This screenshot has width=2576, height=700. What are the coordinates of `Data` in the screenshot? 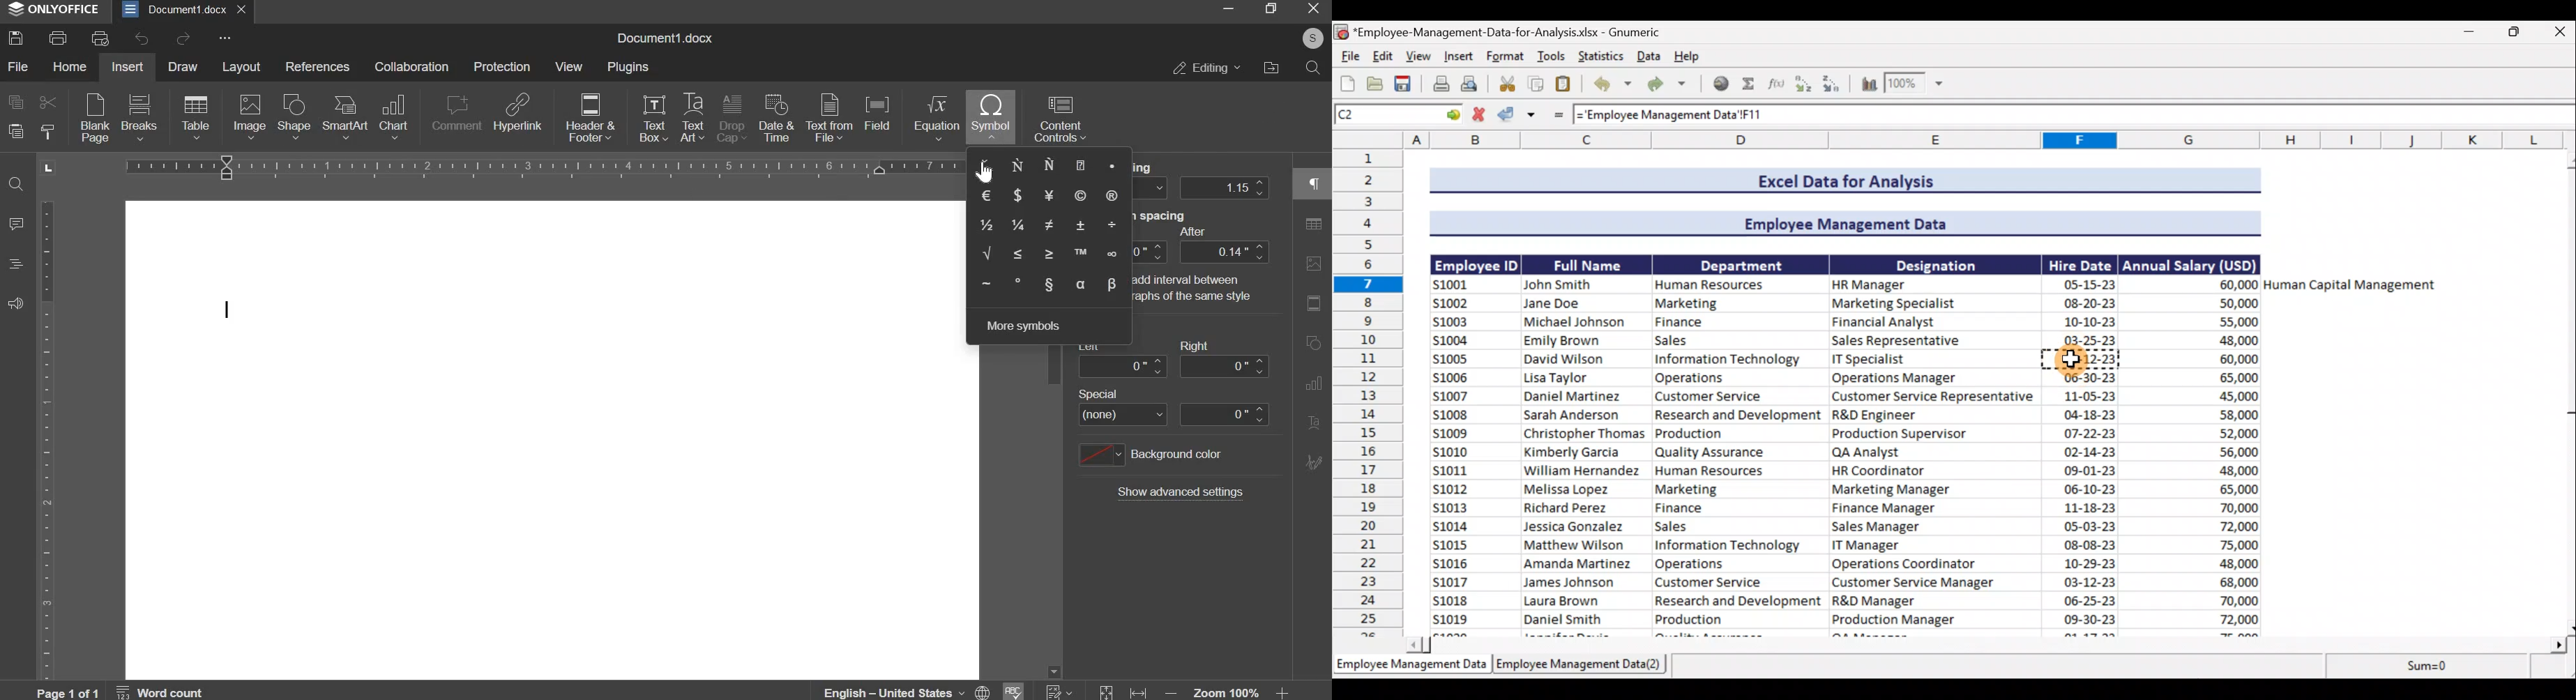 It's located at (1648, 58).